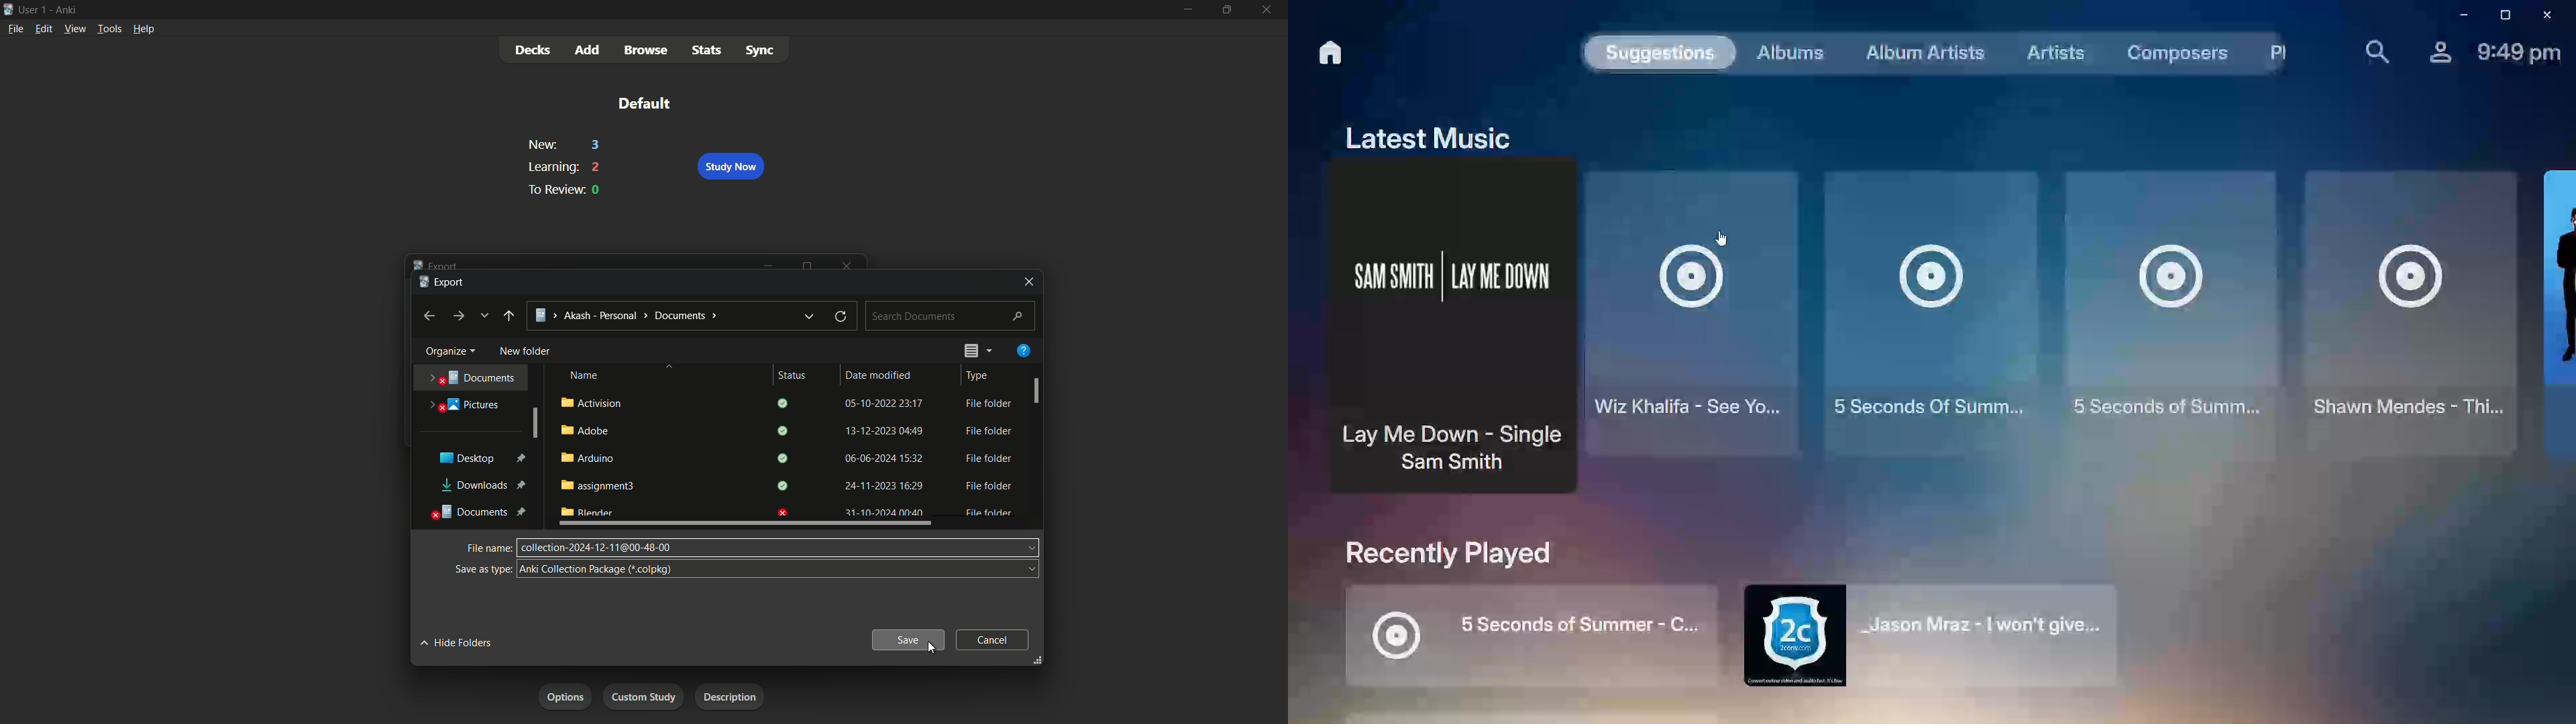  Describe the element at coordinates (526, 353) in the screenshot. I see `new folder` at that location.